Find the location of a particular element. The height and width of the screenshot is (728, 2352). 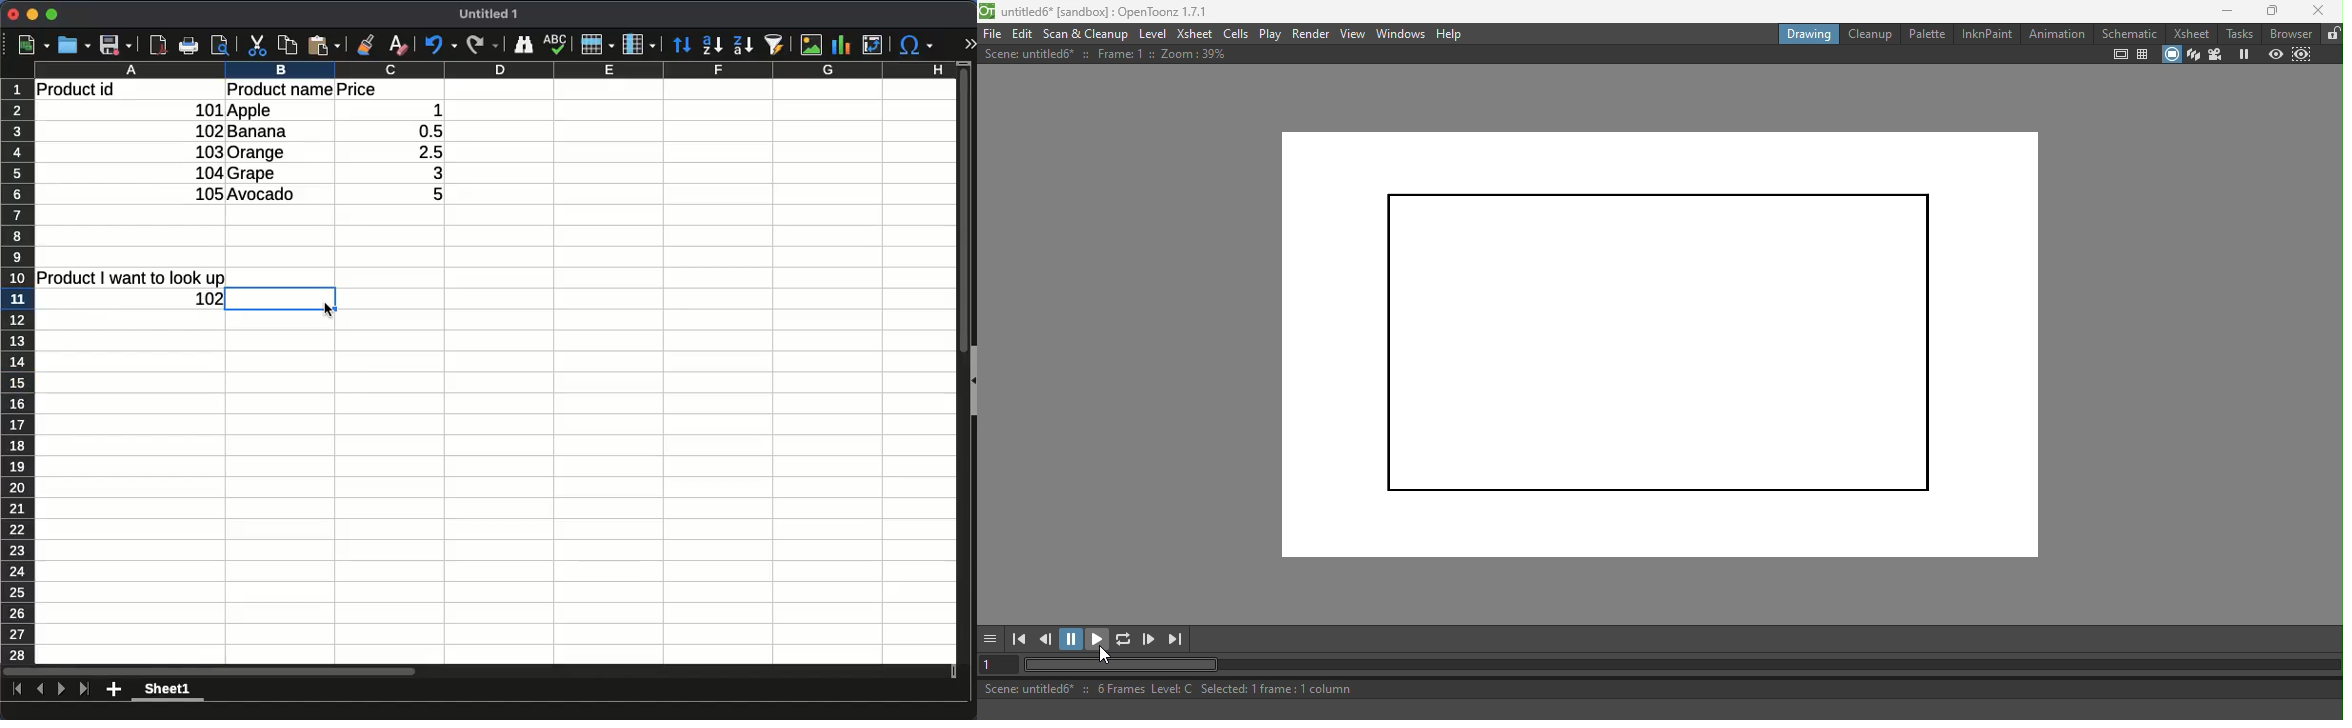

Windows is located at coordinates (1399, 35).